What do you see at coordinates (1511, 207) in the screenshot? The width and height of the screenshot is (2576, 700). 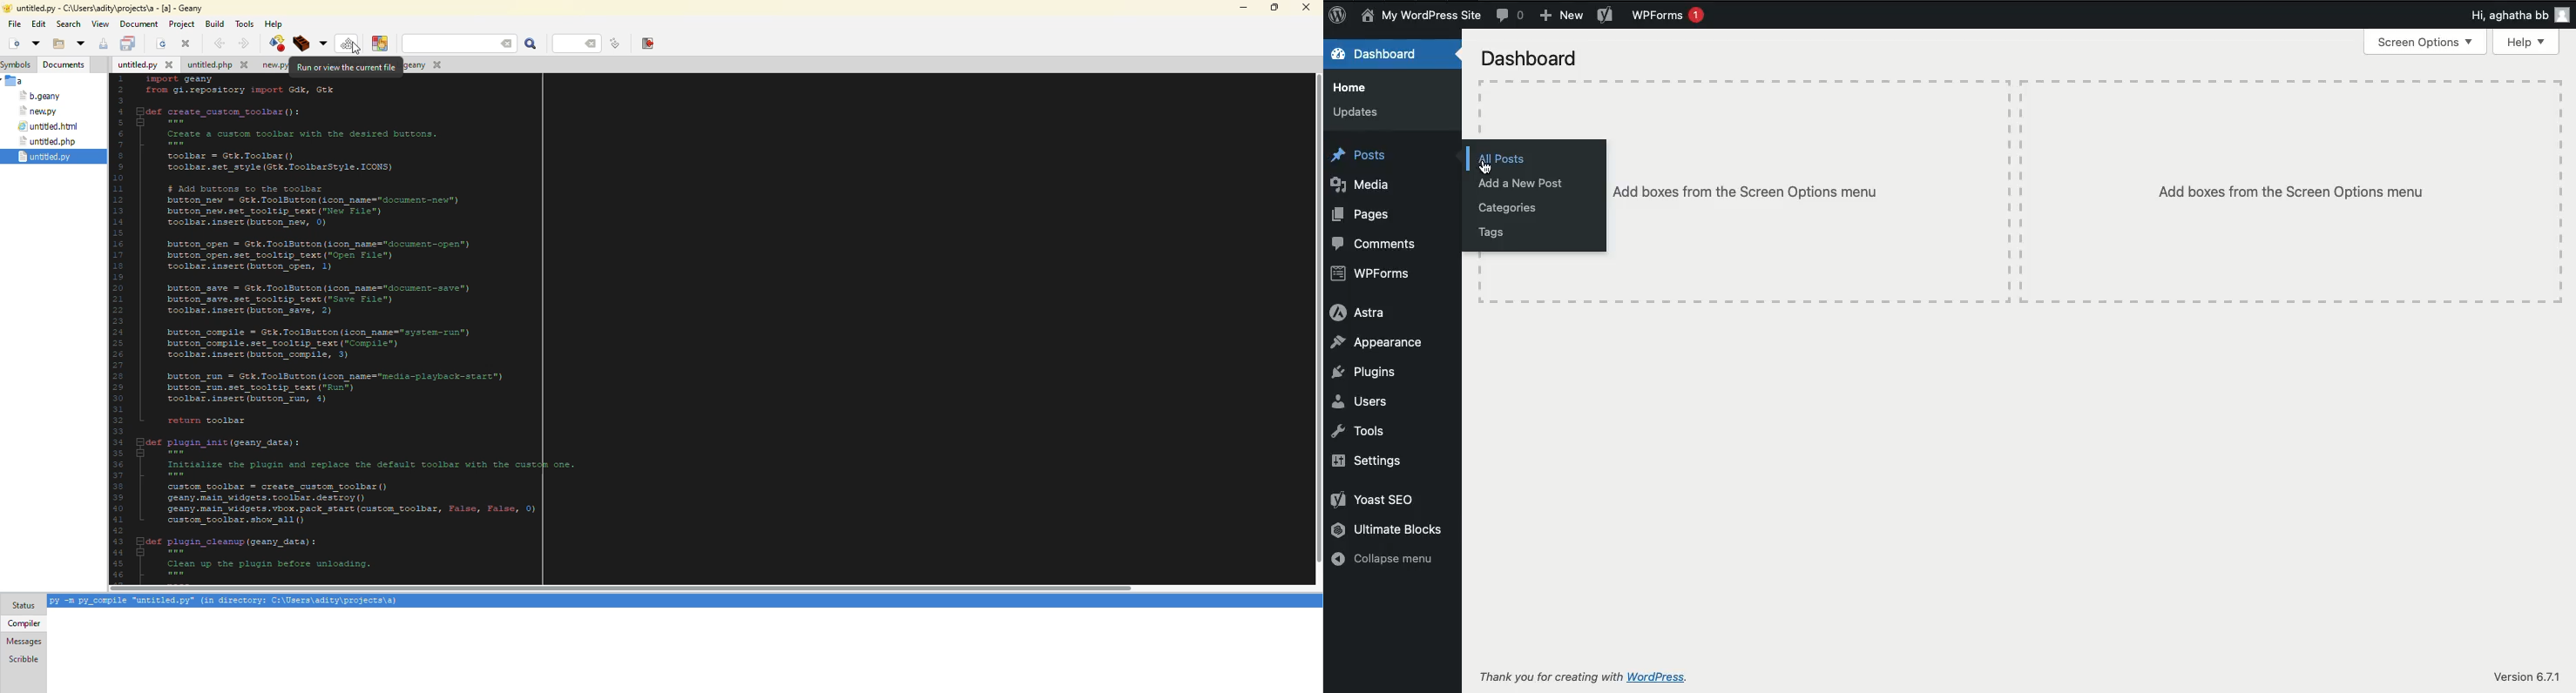 I see `Categories` at bounding box center [1511, 207].